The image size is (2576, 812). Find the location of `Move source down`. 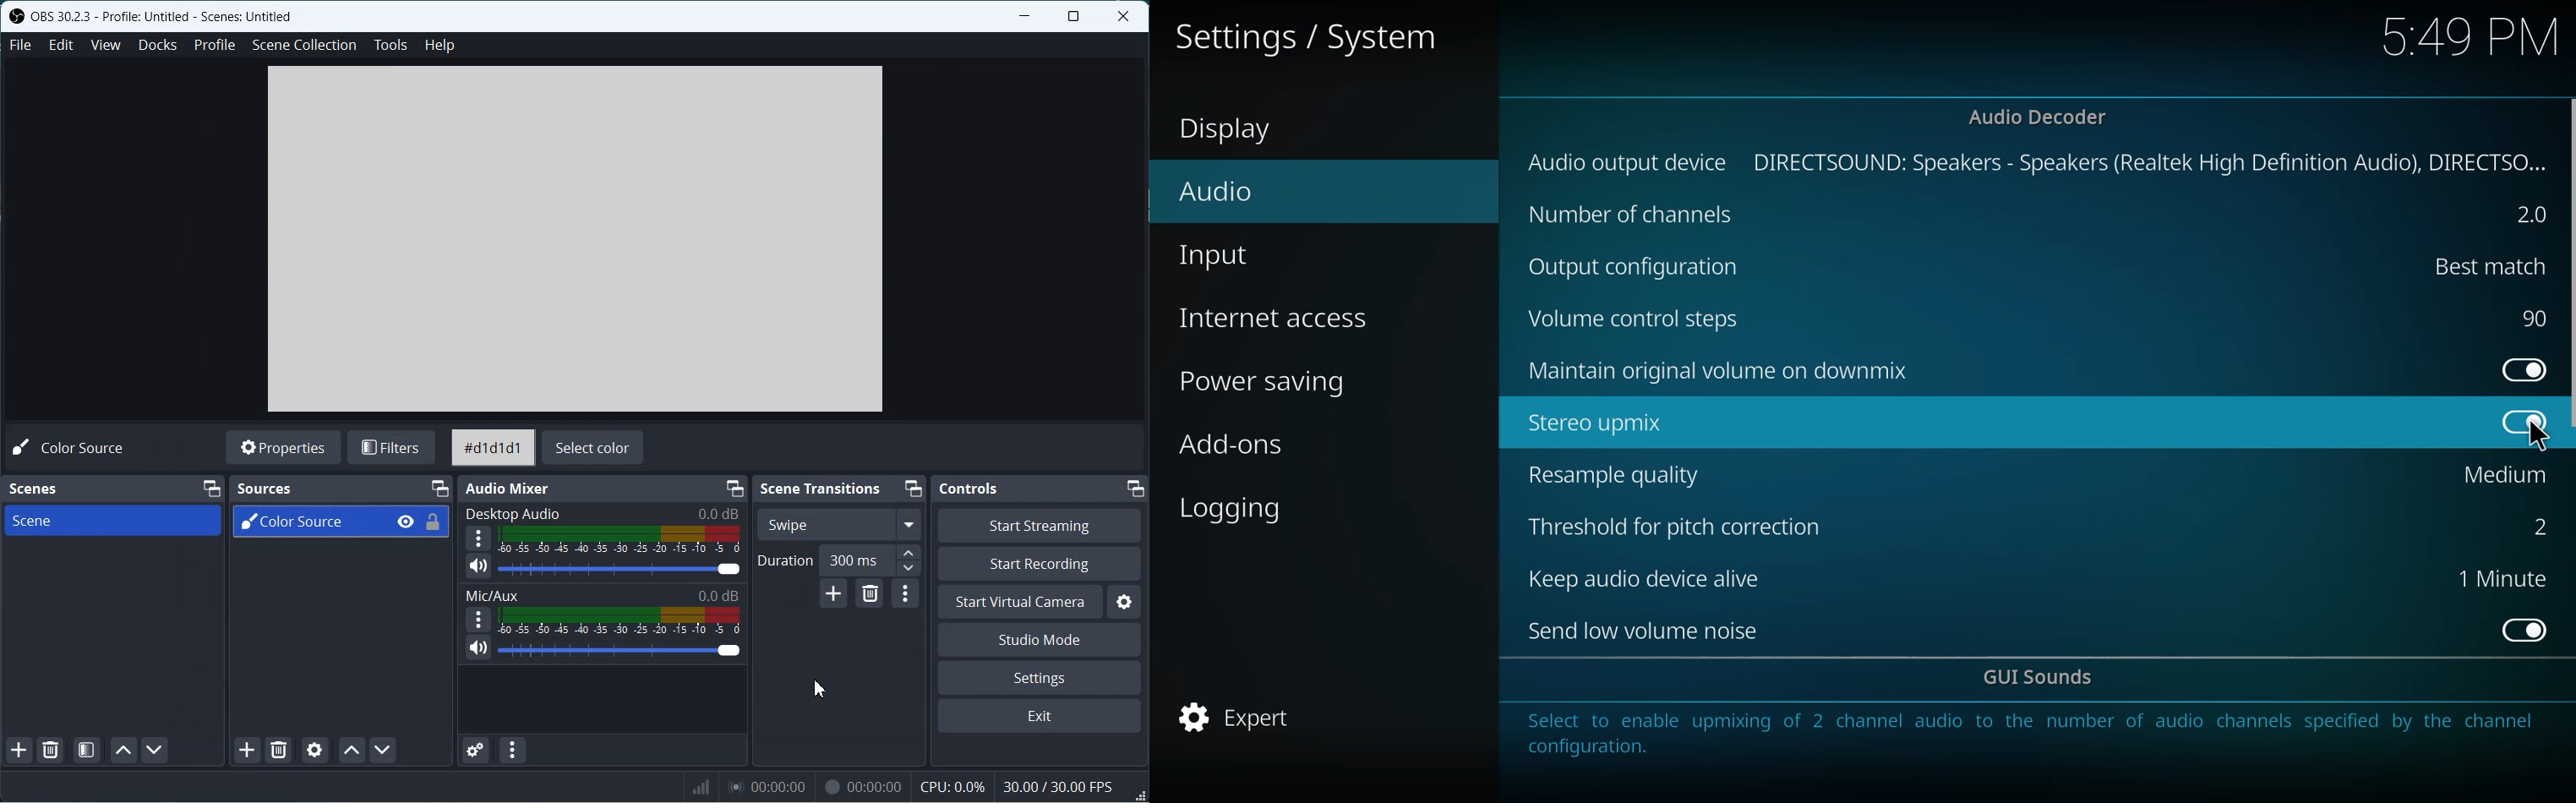

Move source down is located at coordinates (383, 750).